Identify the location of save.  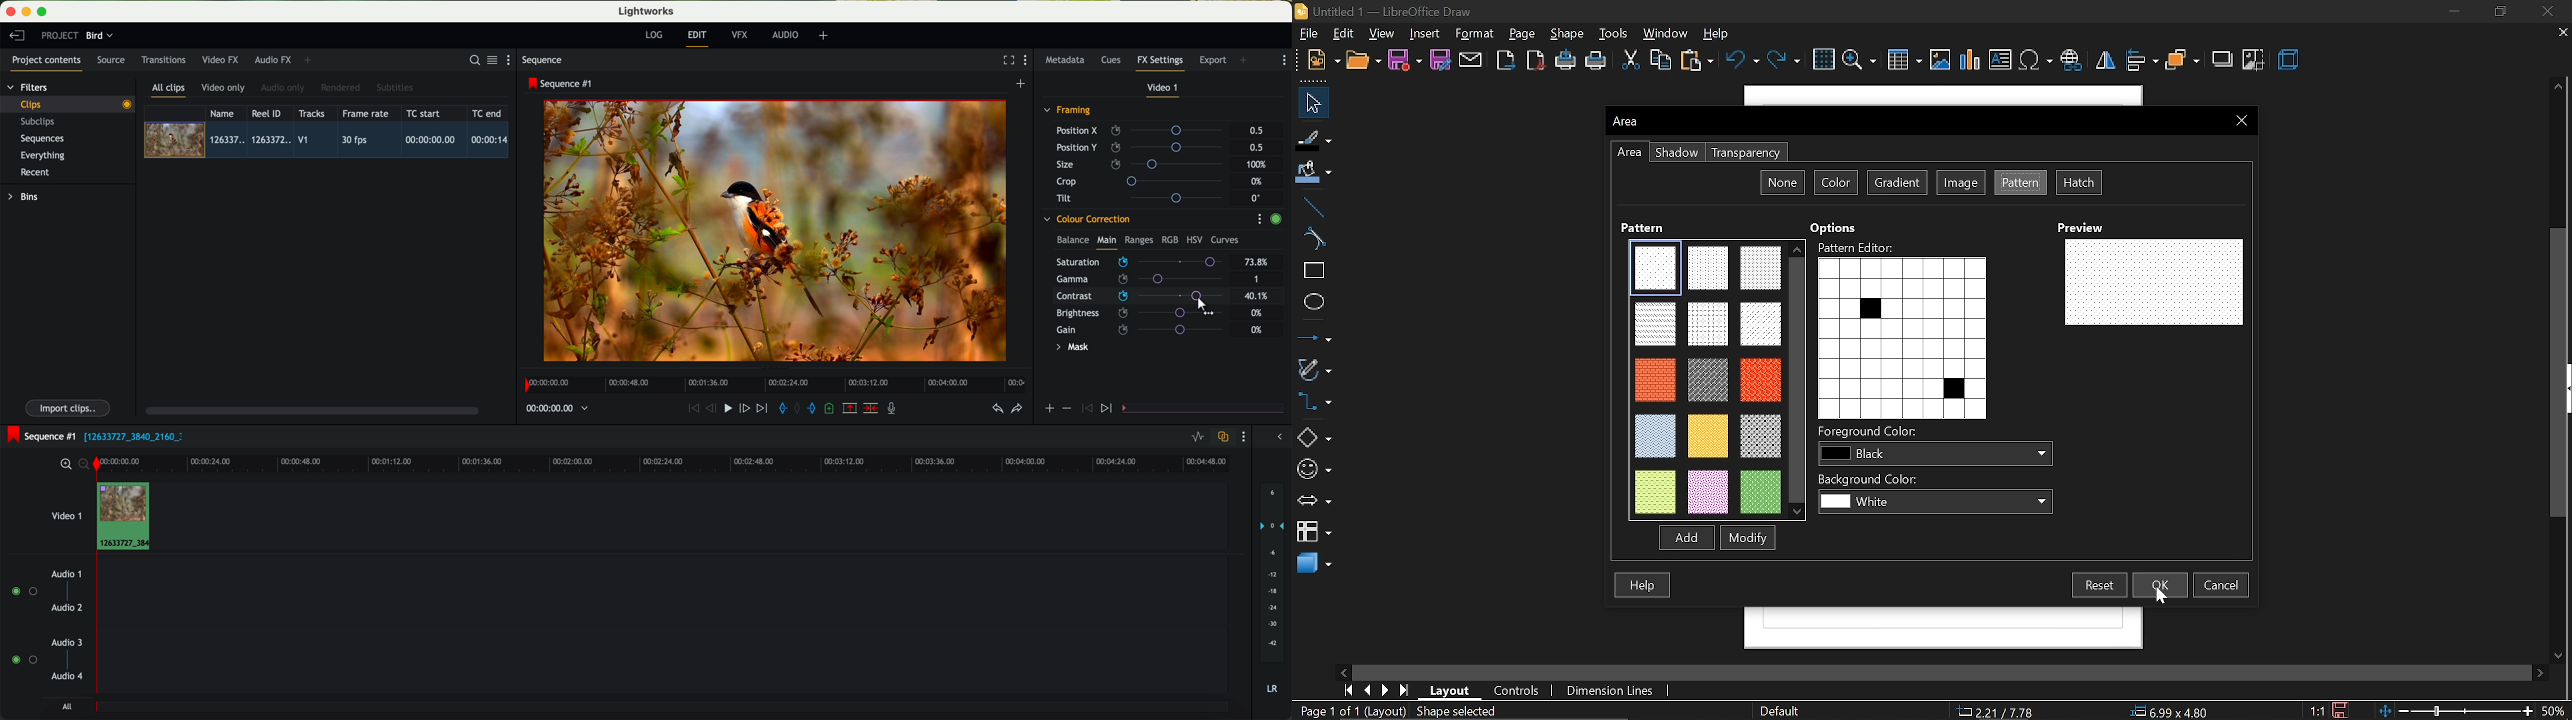
(1404, 59).